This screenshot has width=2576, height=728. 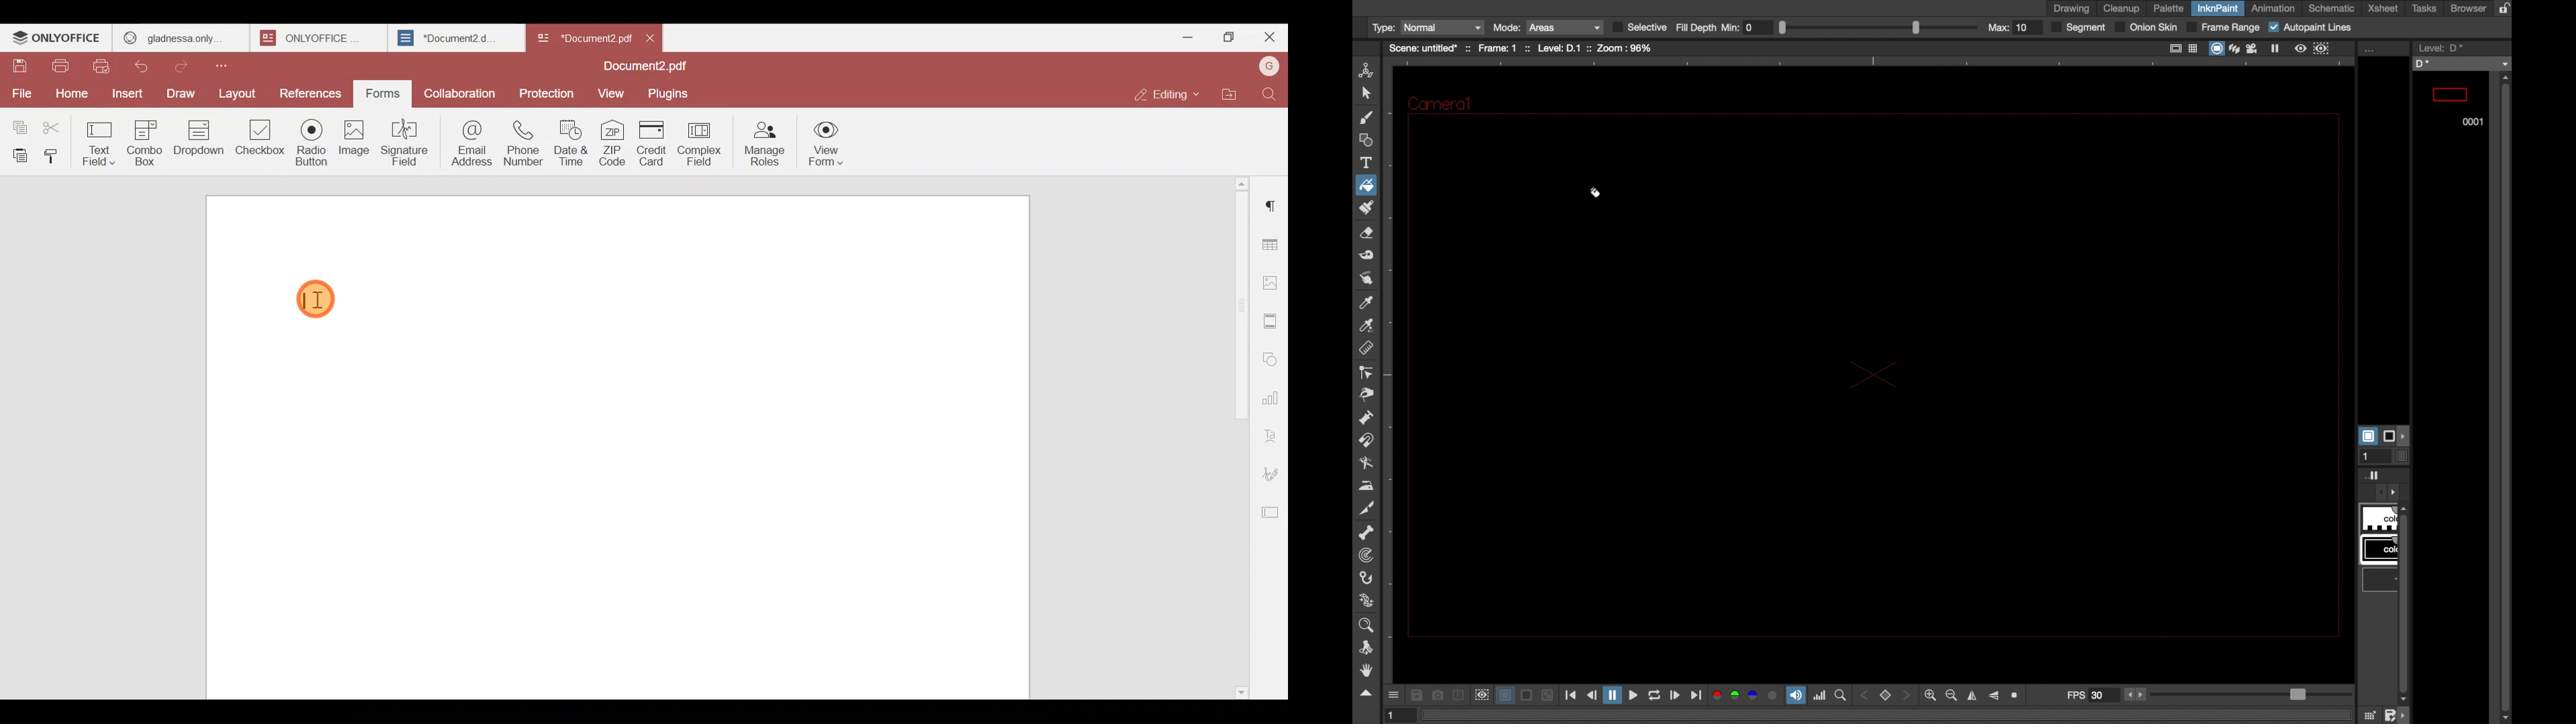 I want to click on Document2.pdf, so click(x=641, y=67).